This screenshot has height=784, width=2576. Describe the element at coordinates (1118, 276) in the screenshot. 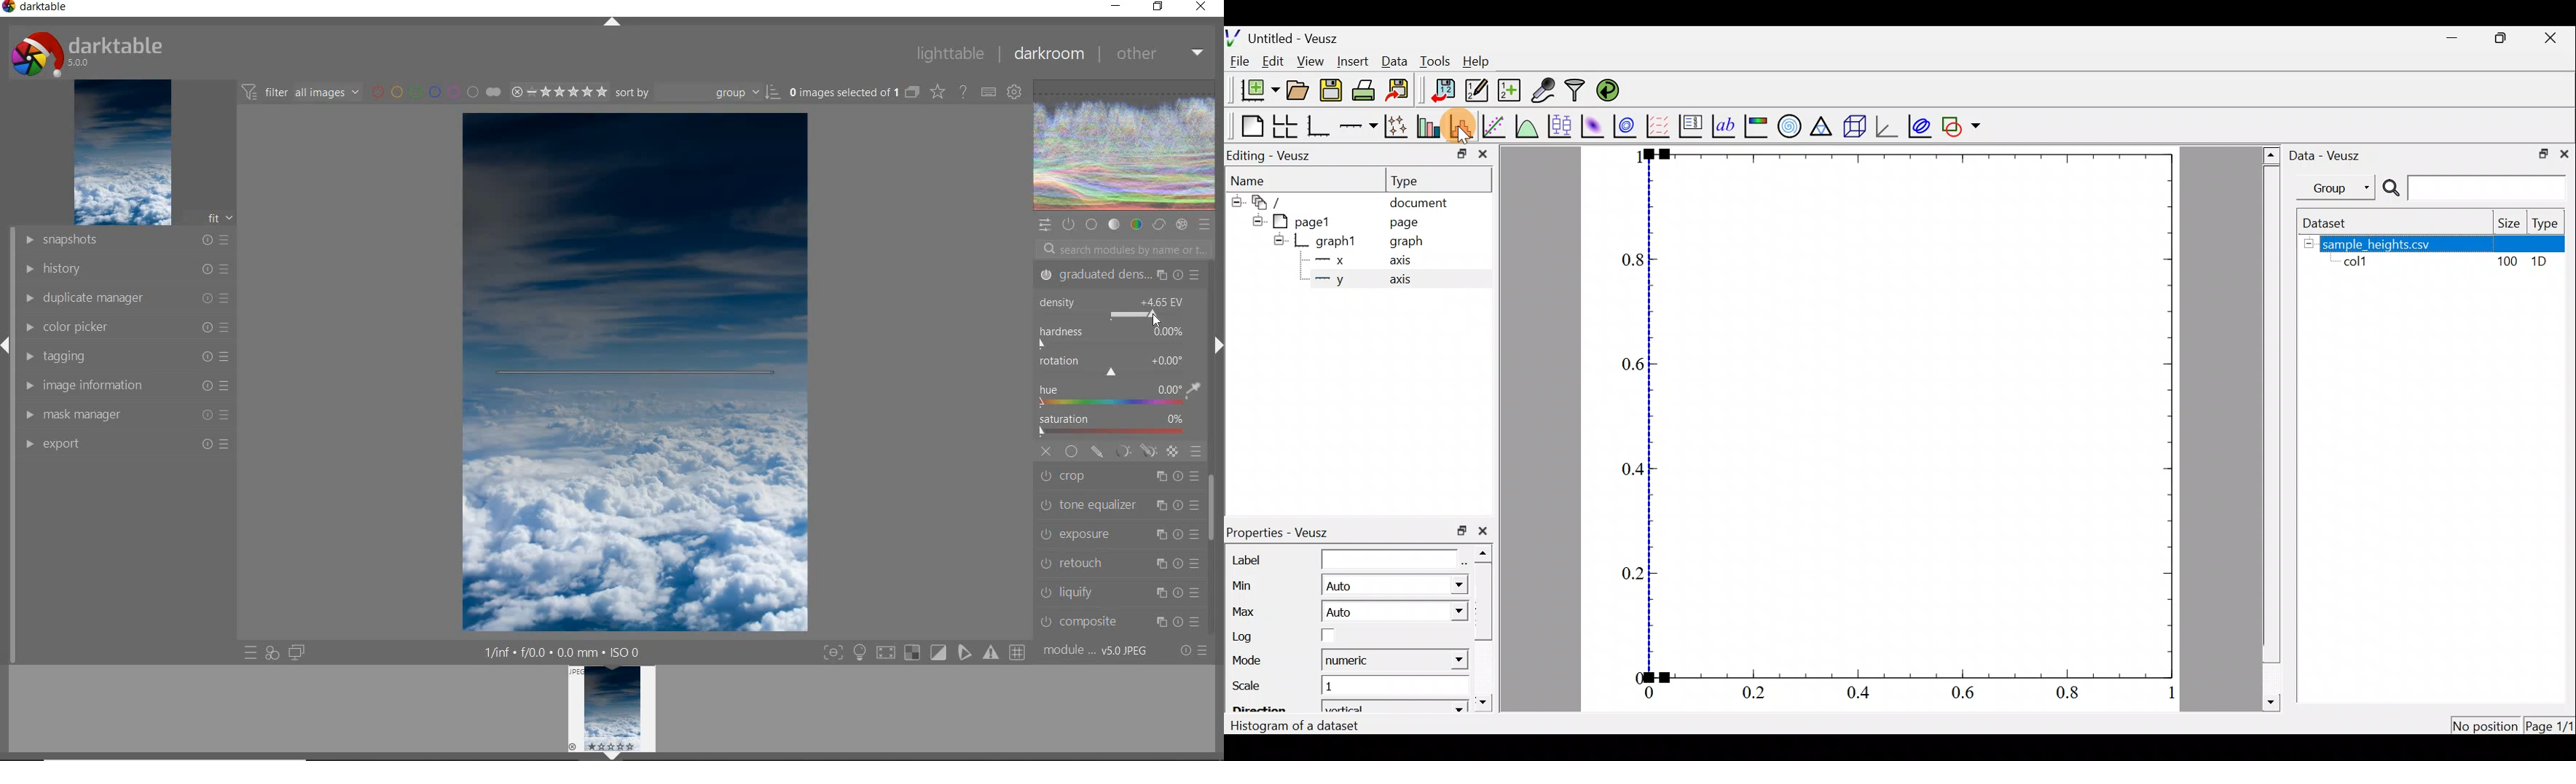

I see `GRADUATED DENSITY` at that location.